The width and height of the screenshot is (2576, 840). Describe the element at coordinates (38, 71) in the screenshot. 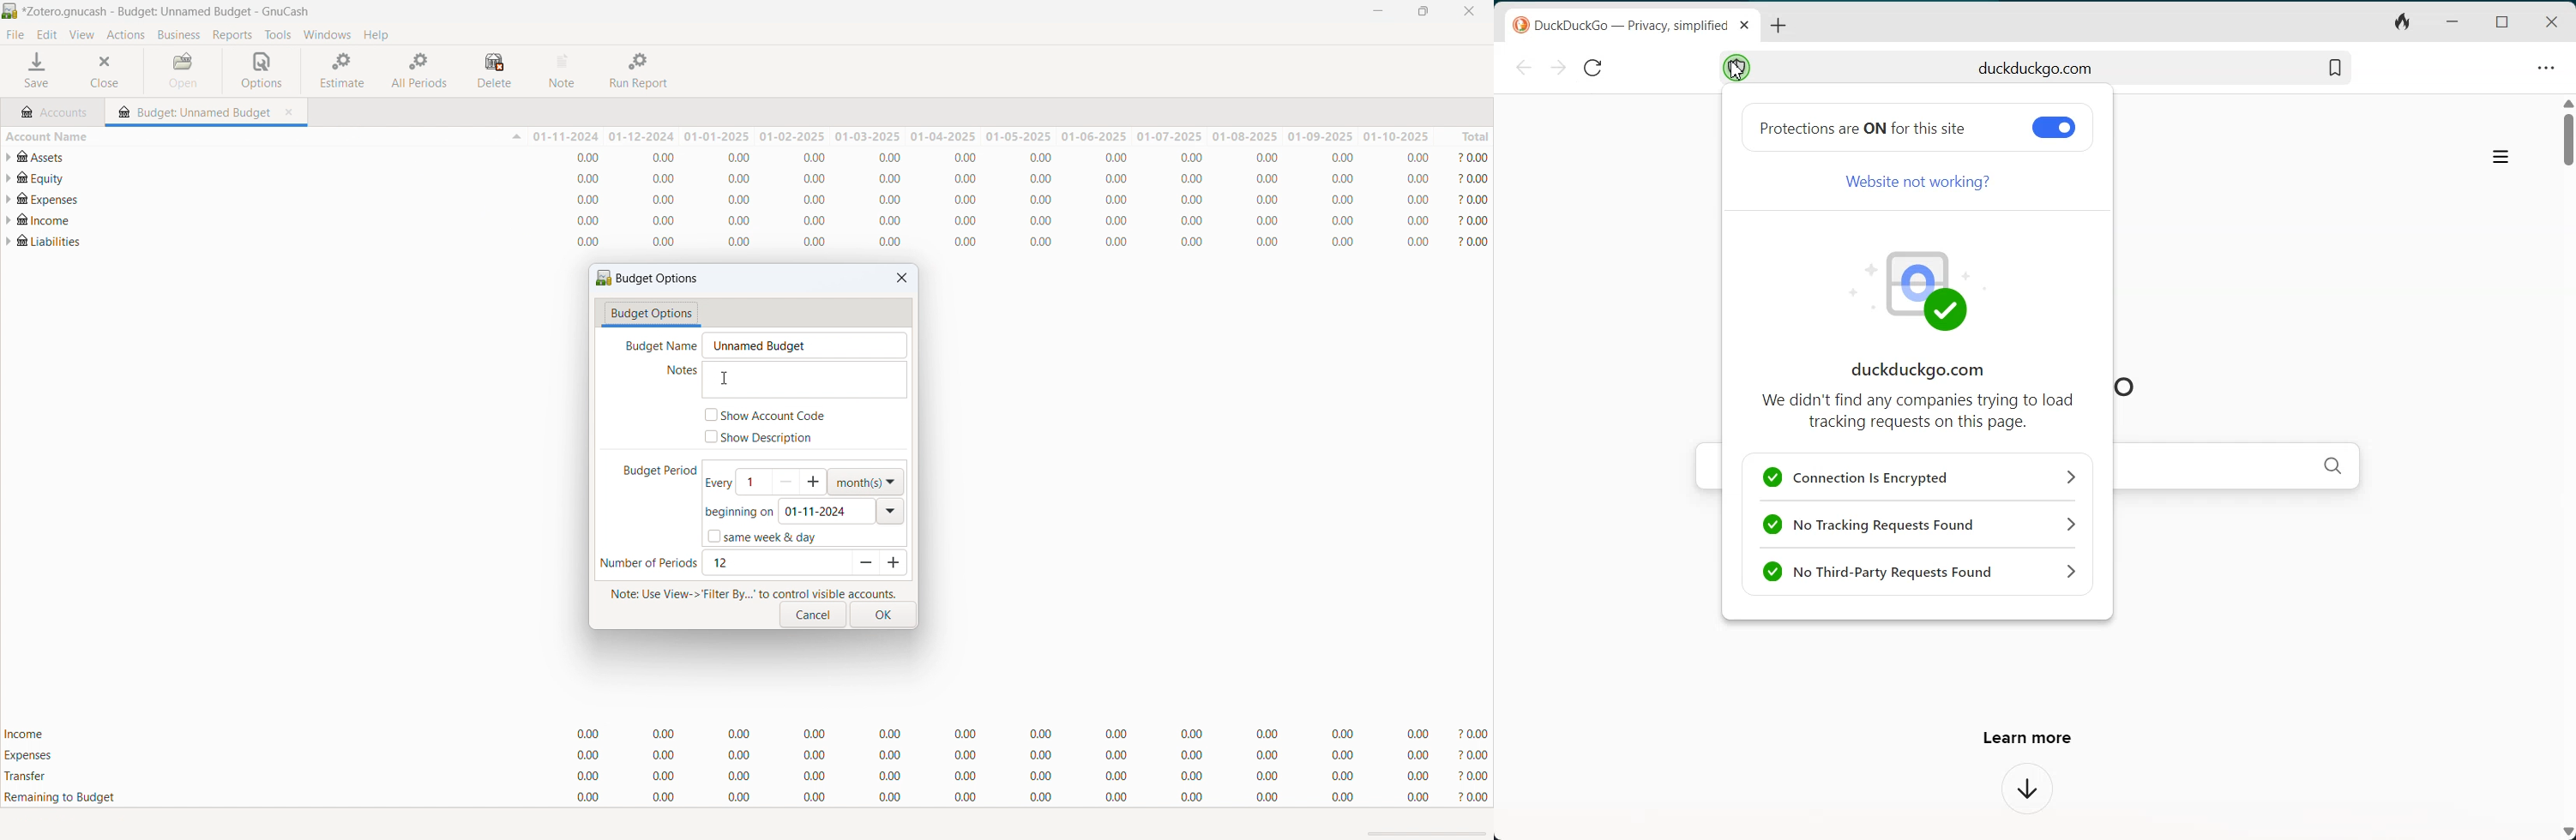

I see `save` at that location.